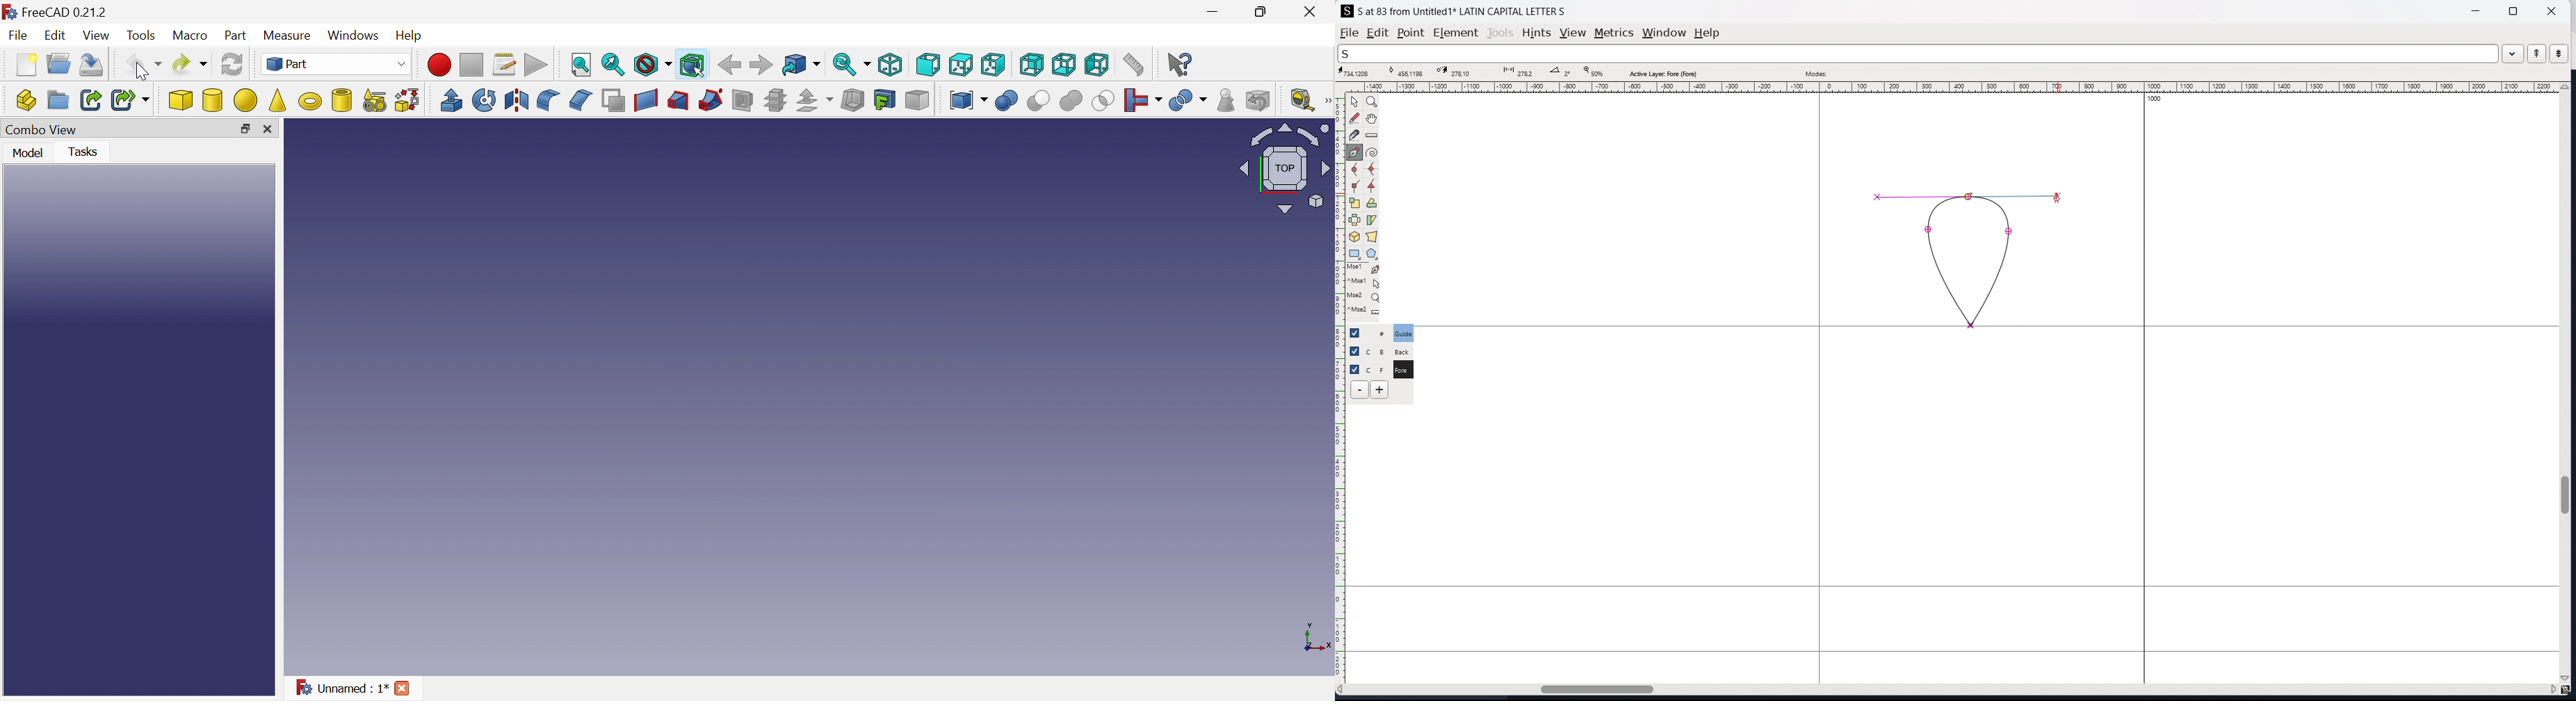 The width and height of the screenshot is (2576, 728). What do you see at coordinates (710, 101) in the screenshot?
I see `Sweep...` at bounding box center [710, 101].